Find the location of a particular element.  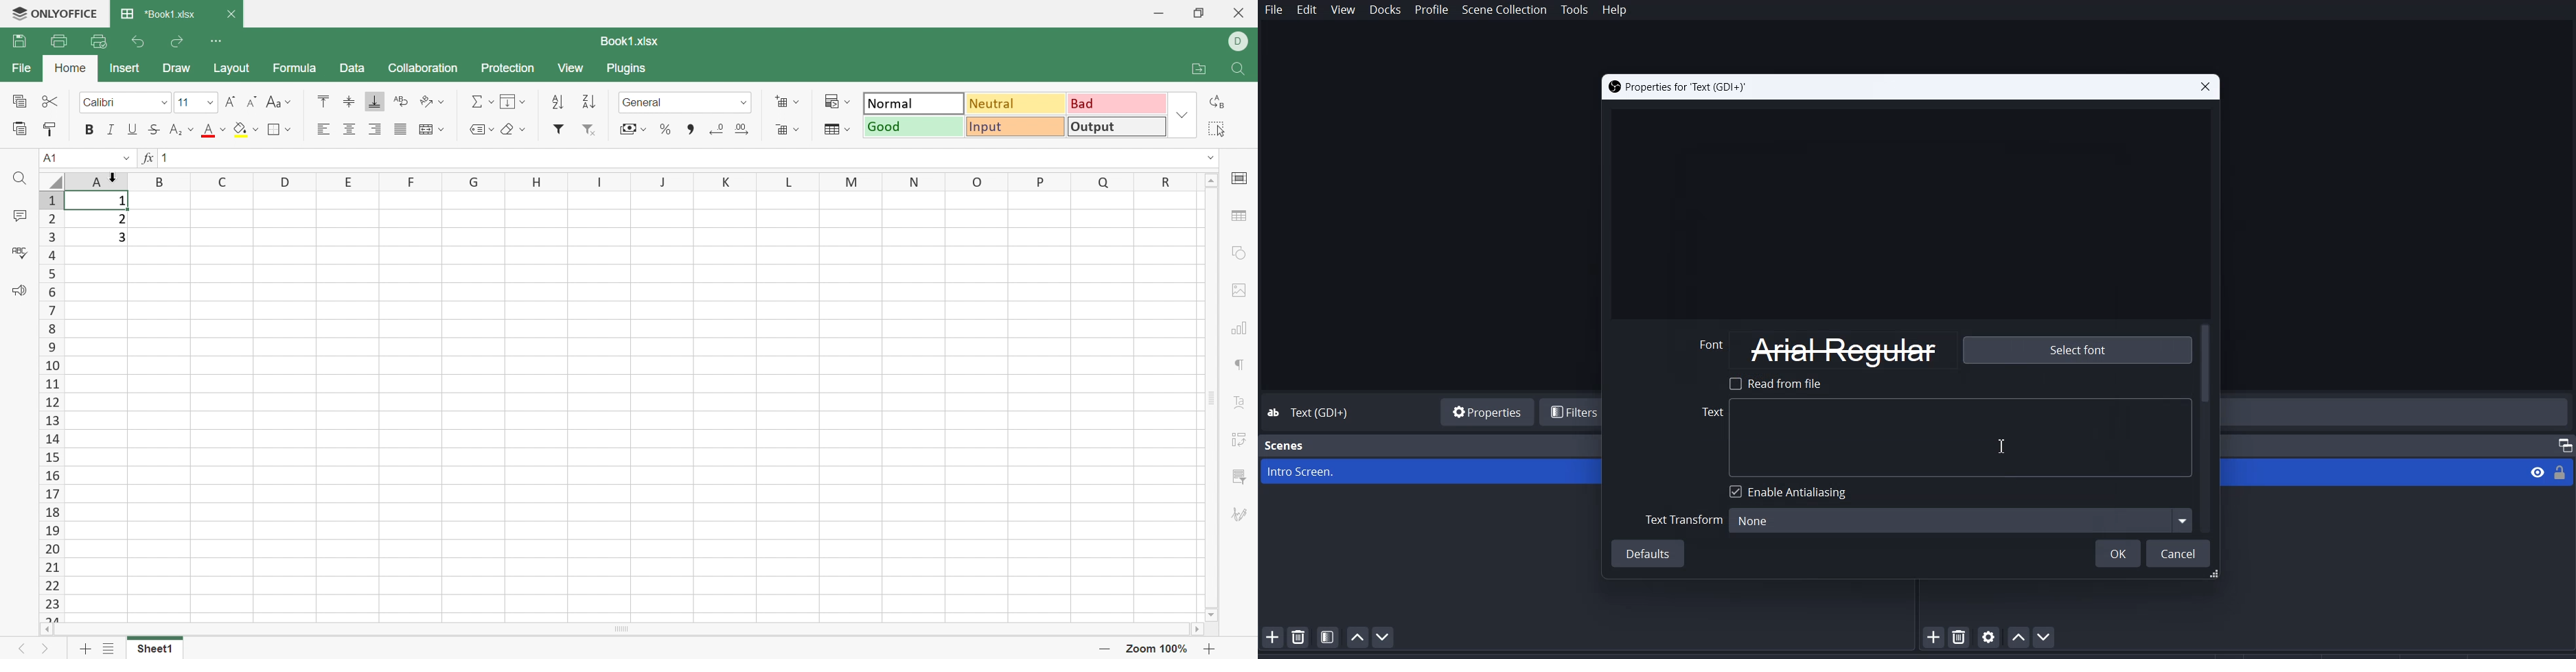

Subscript is located at coordinates (181, 130).